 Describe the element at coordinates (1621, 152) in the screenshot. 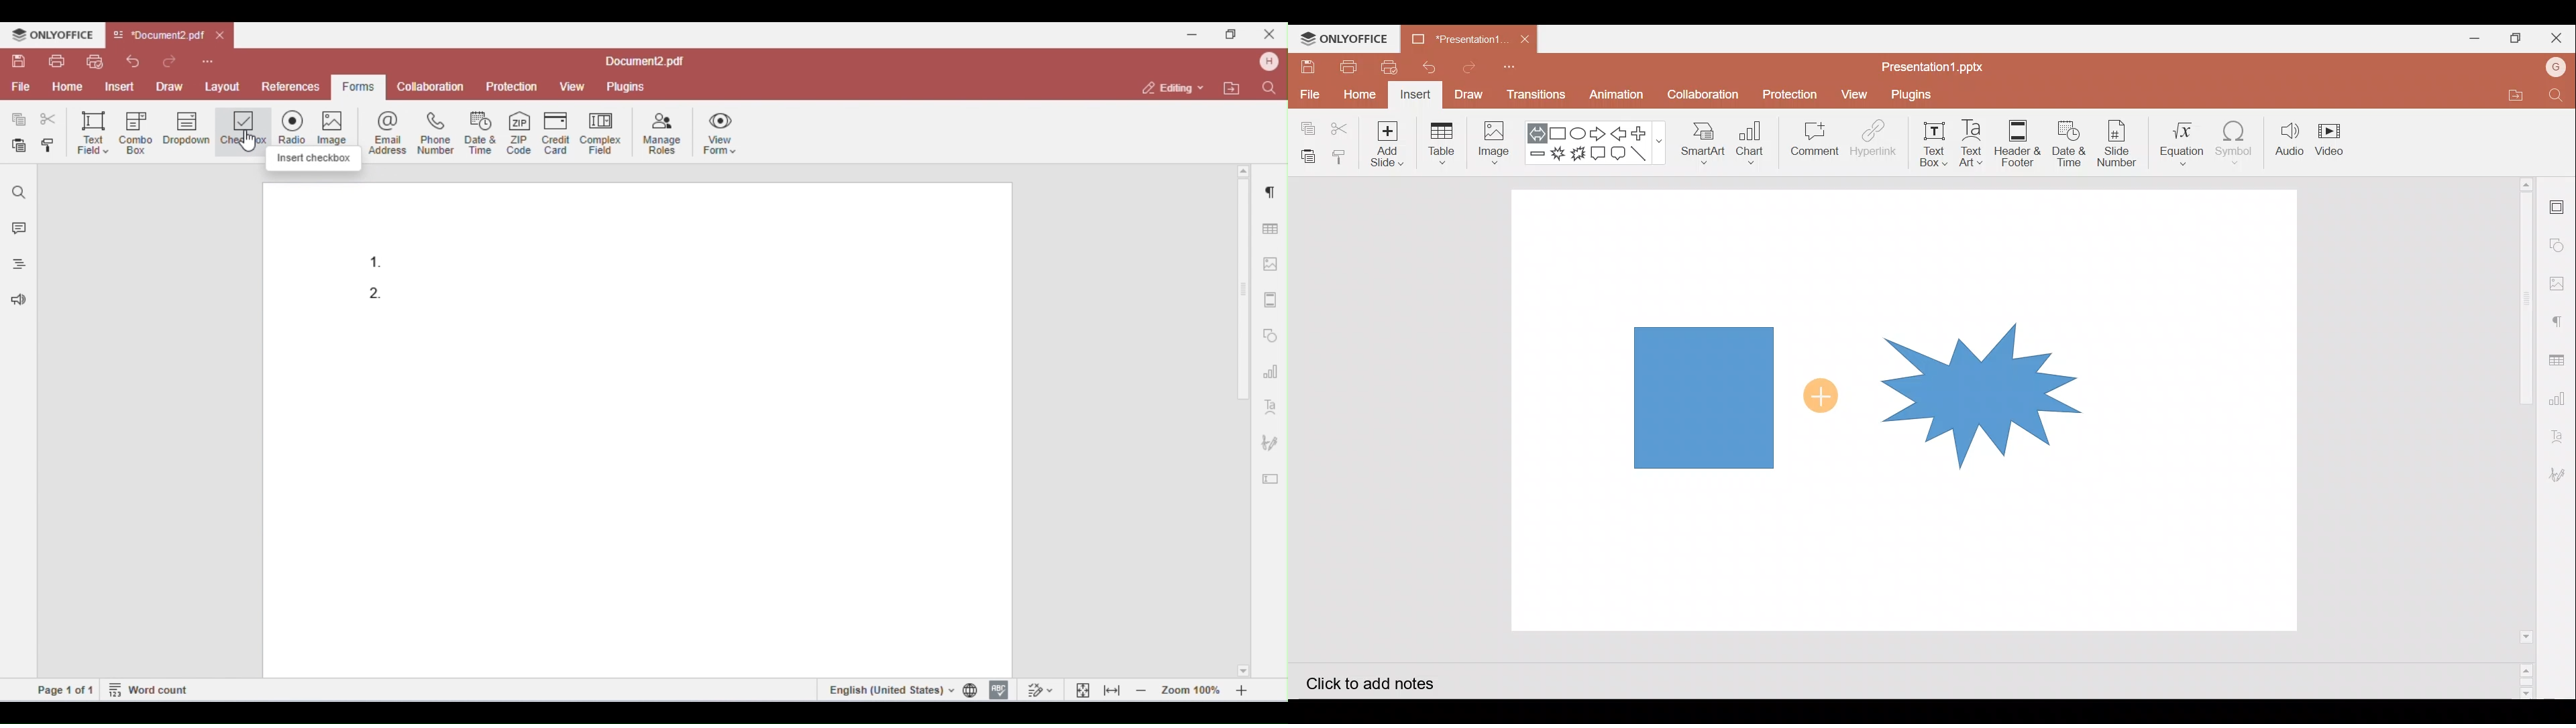

I see `Rounded Rectangular callout` at that location.